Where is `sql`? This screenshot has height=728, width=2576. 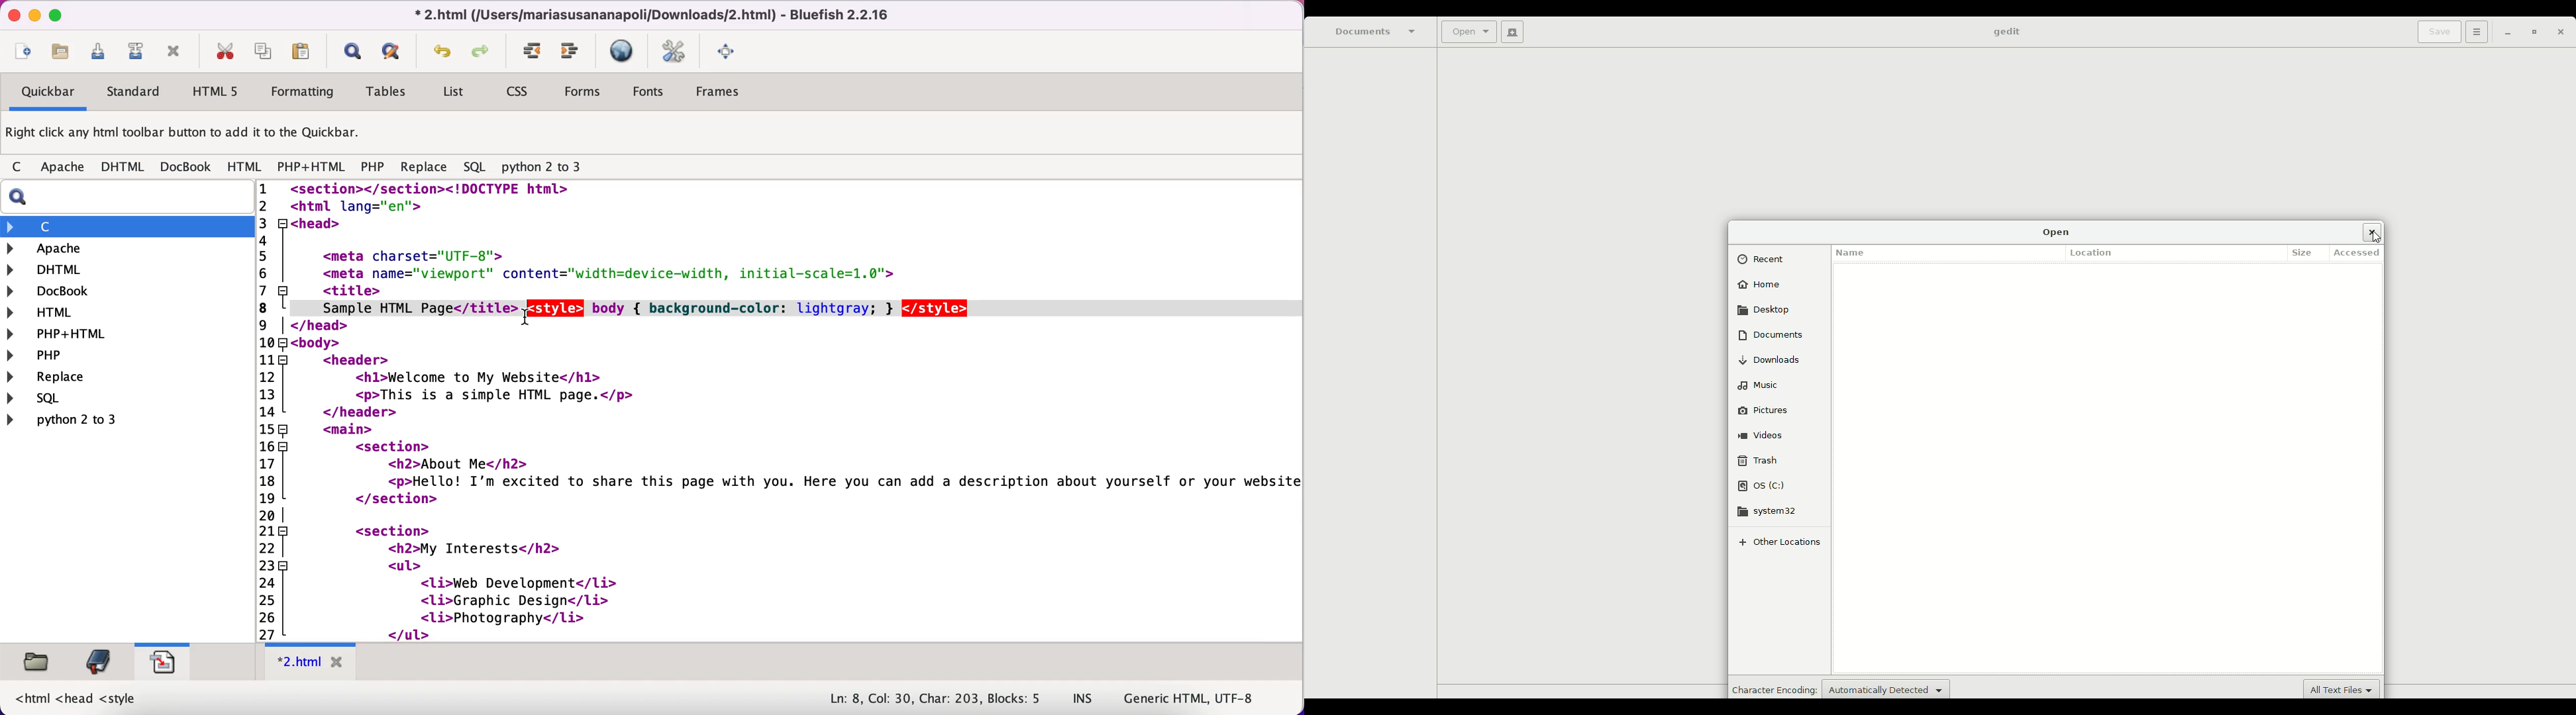
sql is located at coordinates (80, 398).